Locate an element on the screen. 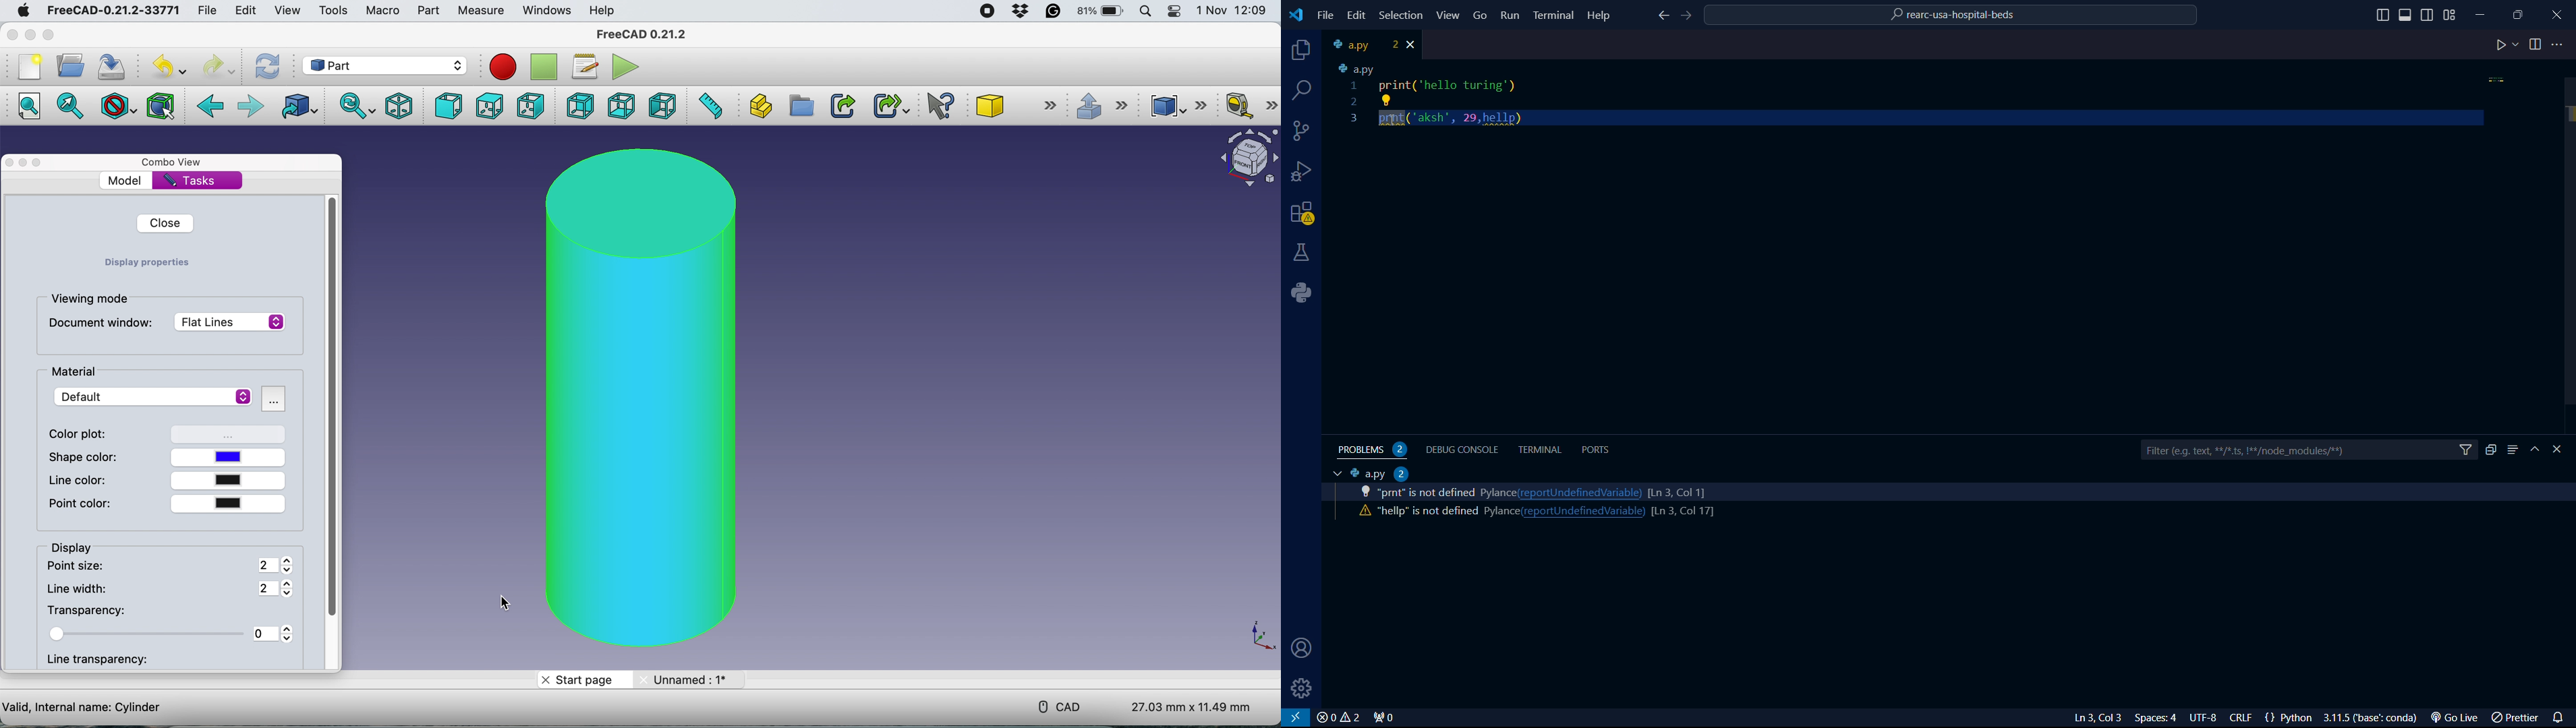 The height and width of the screenshot is (728, 2576). tools is located at coordinates (337, 10).